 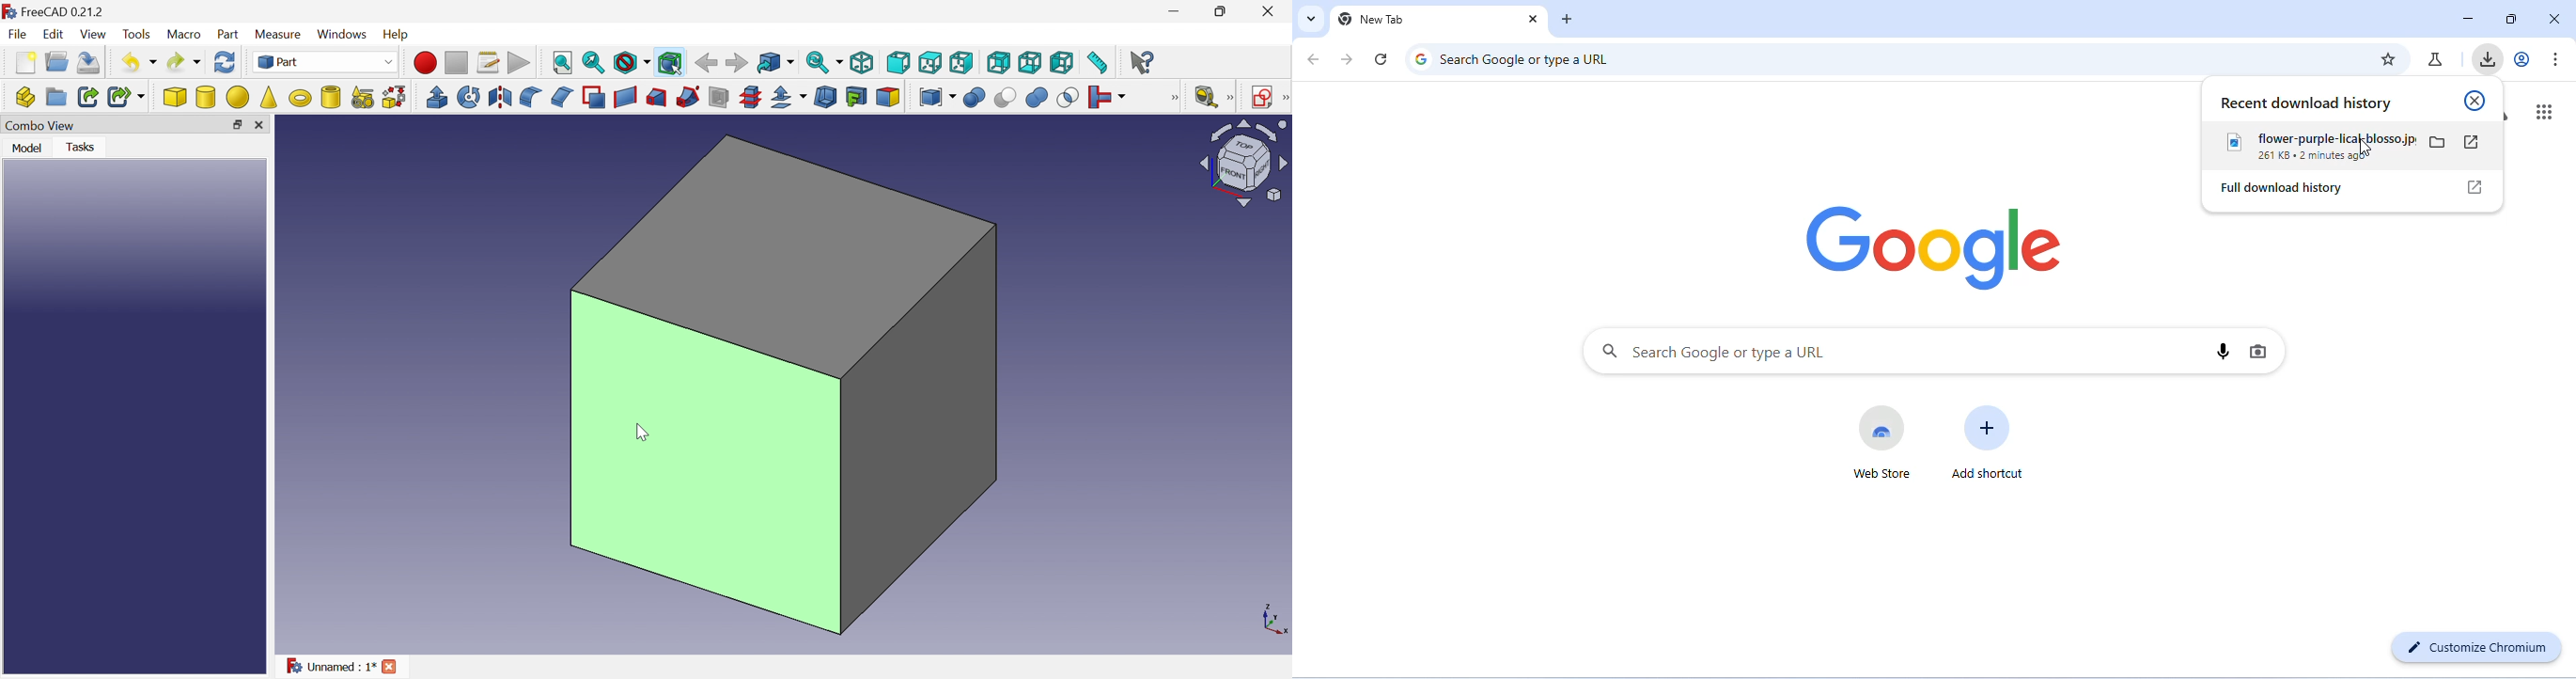 What do you see at coordinates (594, 63) in the screenshot?
I see `Fit selection` at bounding box center [594, 63].